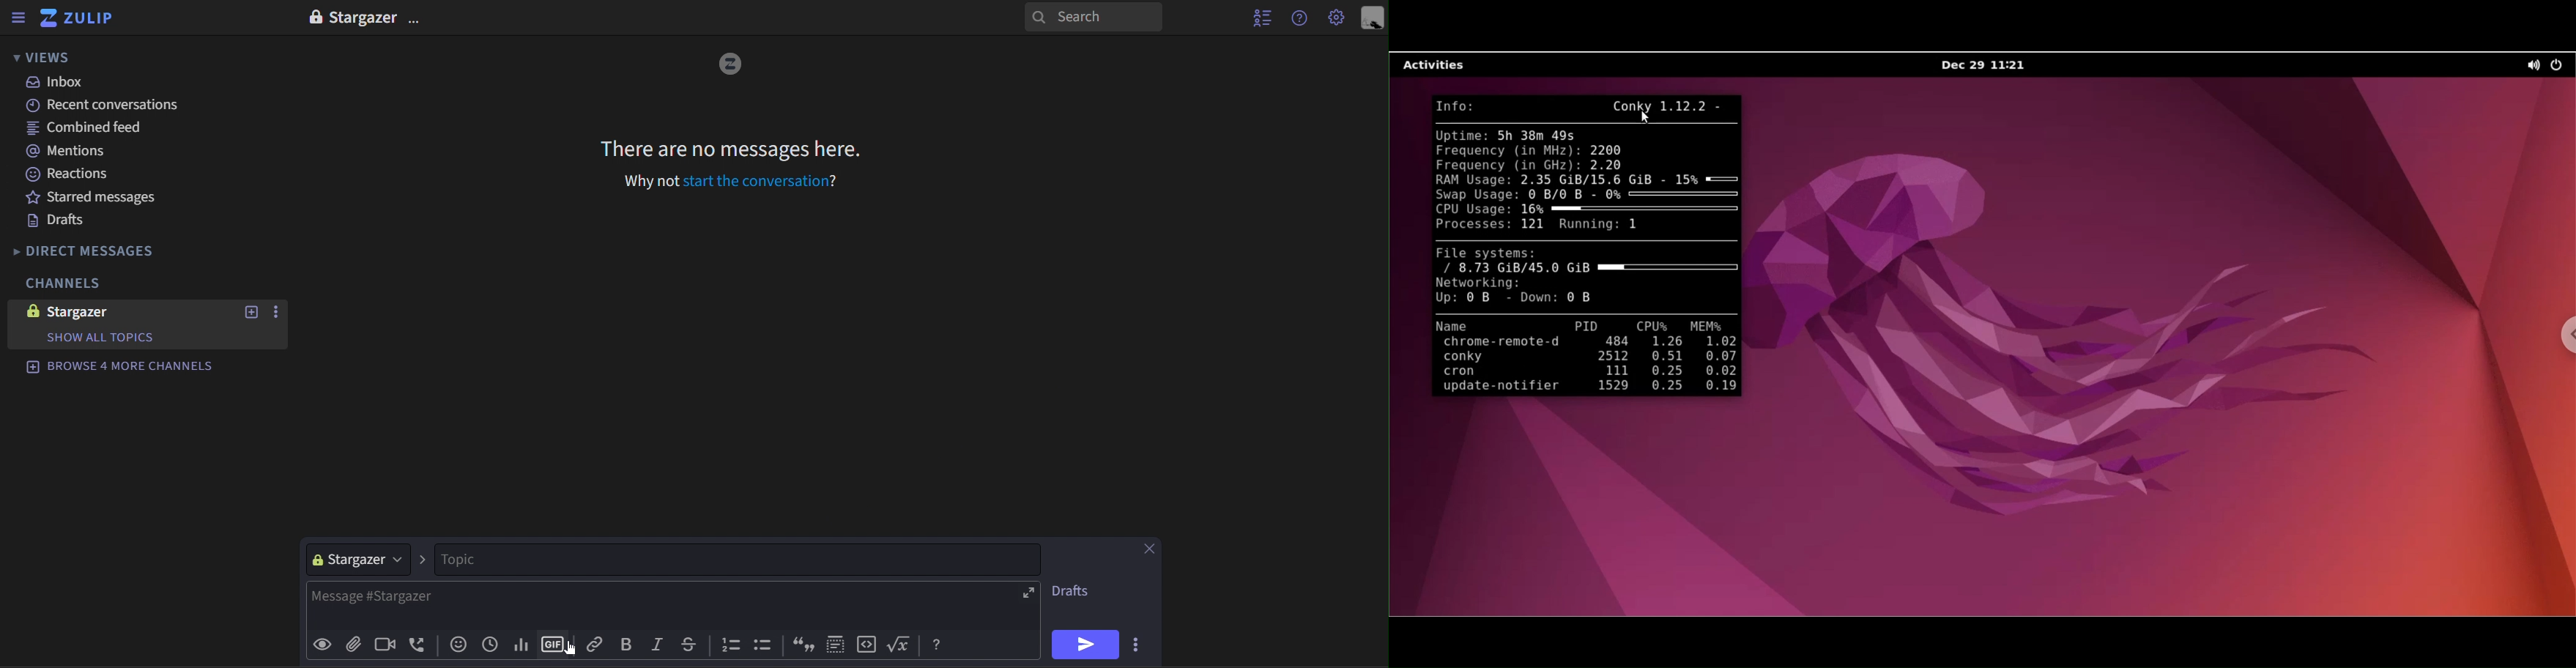 This screenshot has height=672, width=2576. Describe the element at coordinates (109, 105) in the screenshot. I see `recent conversations` at that location.